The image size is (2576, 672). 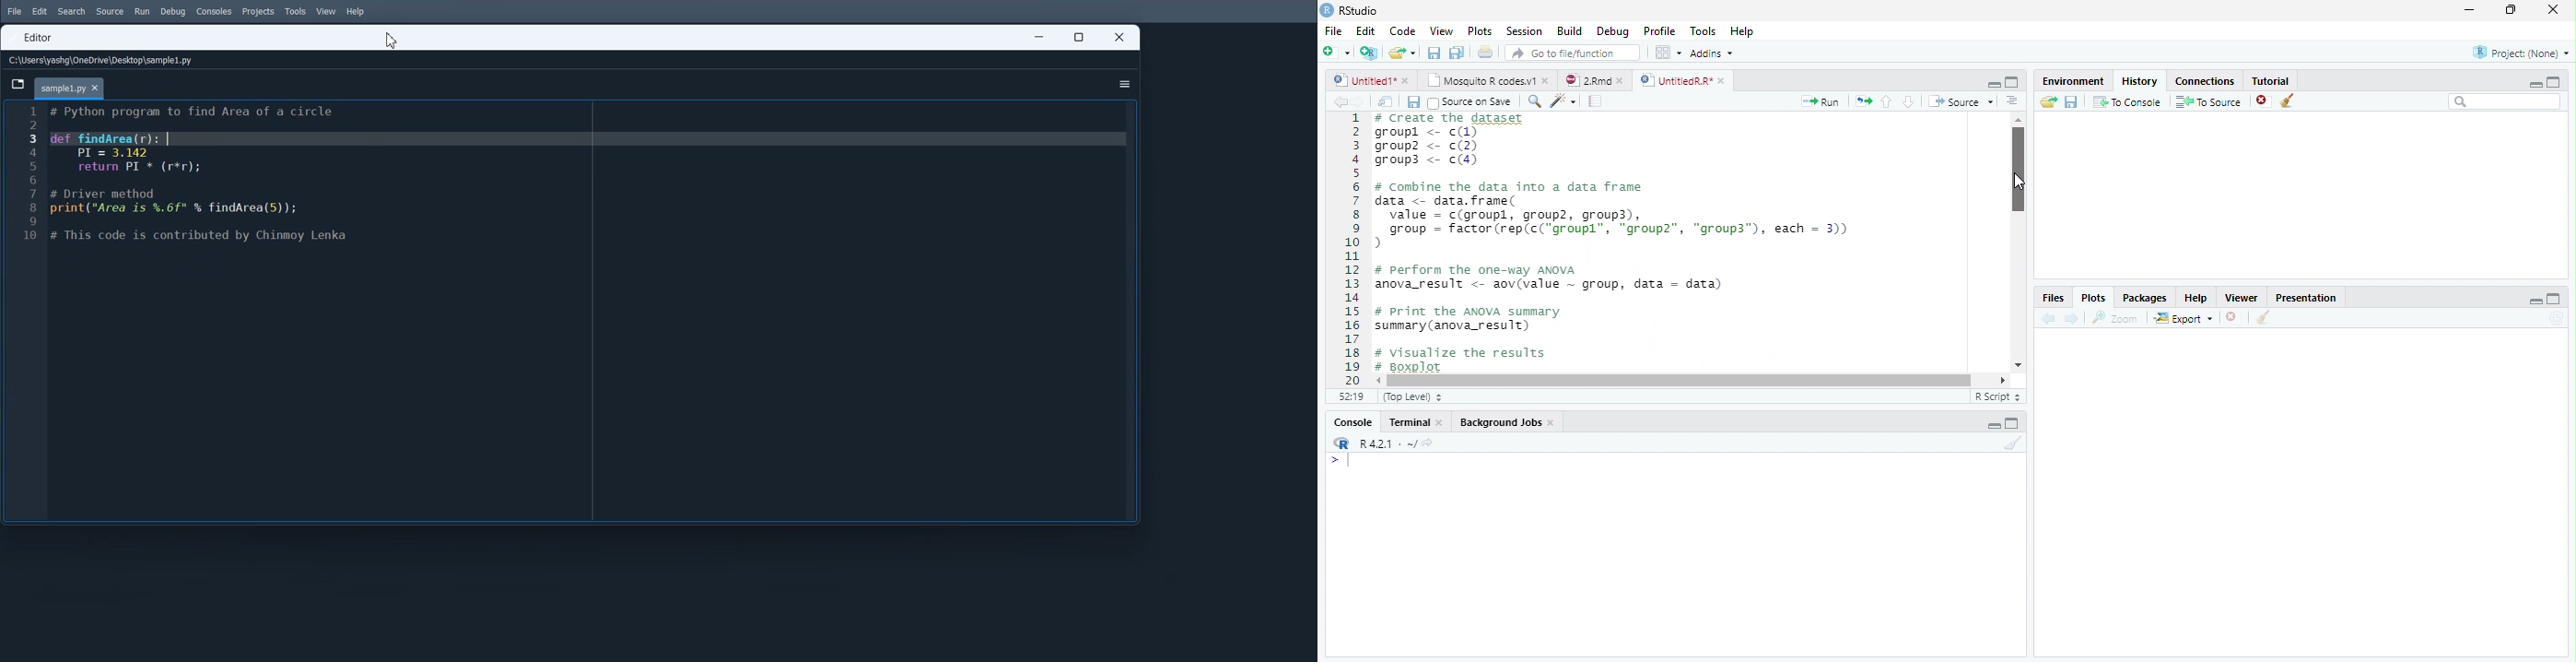 What do you see at coordinates (1364, 30) in the screenshot?
I see `Edit` at bounding box center [1364, 30].